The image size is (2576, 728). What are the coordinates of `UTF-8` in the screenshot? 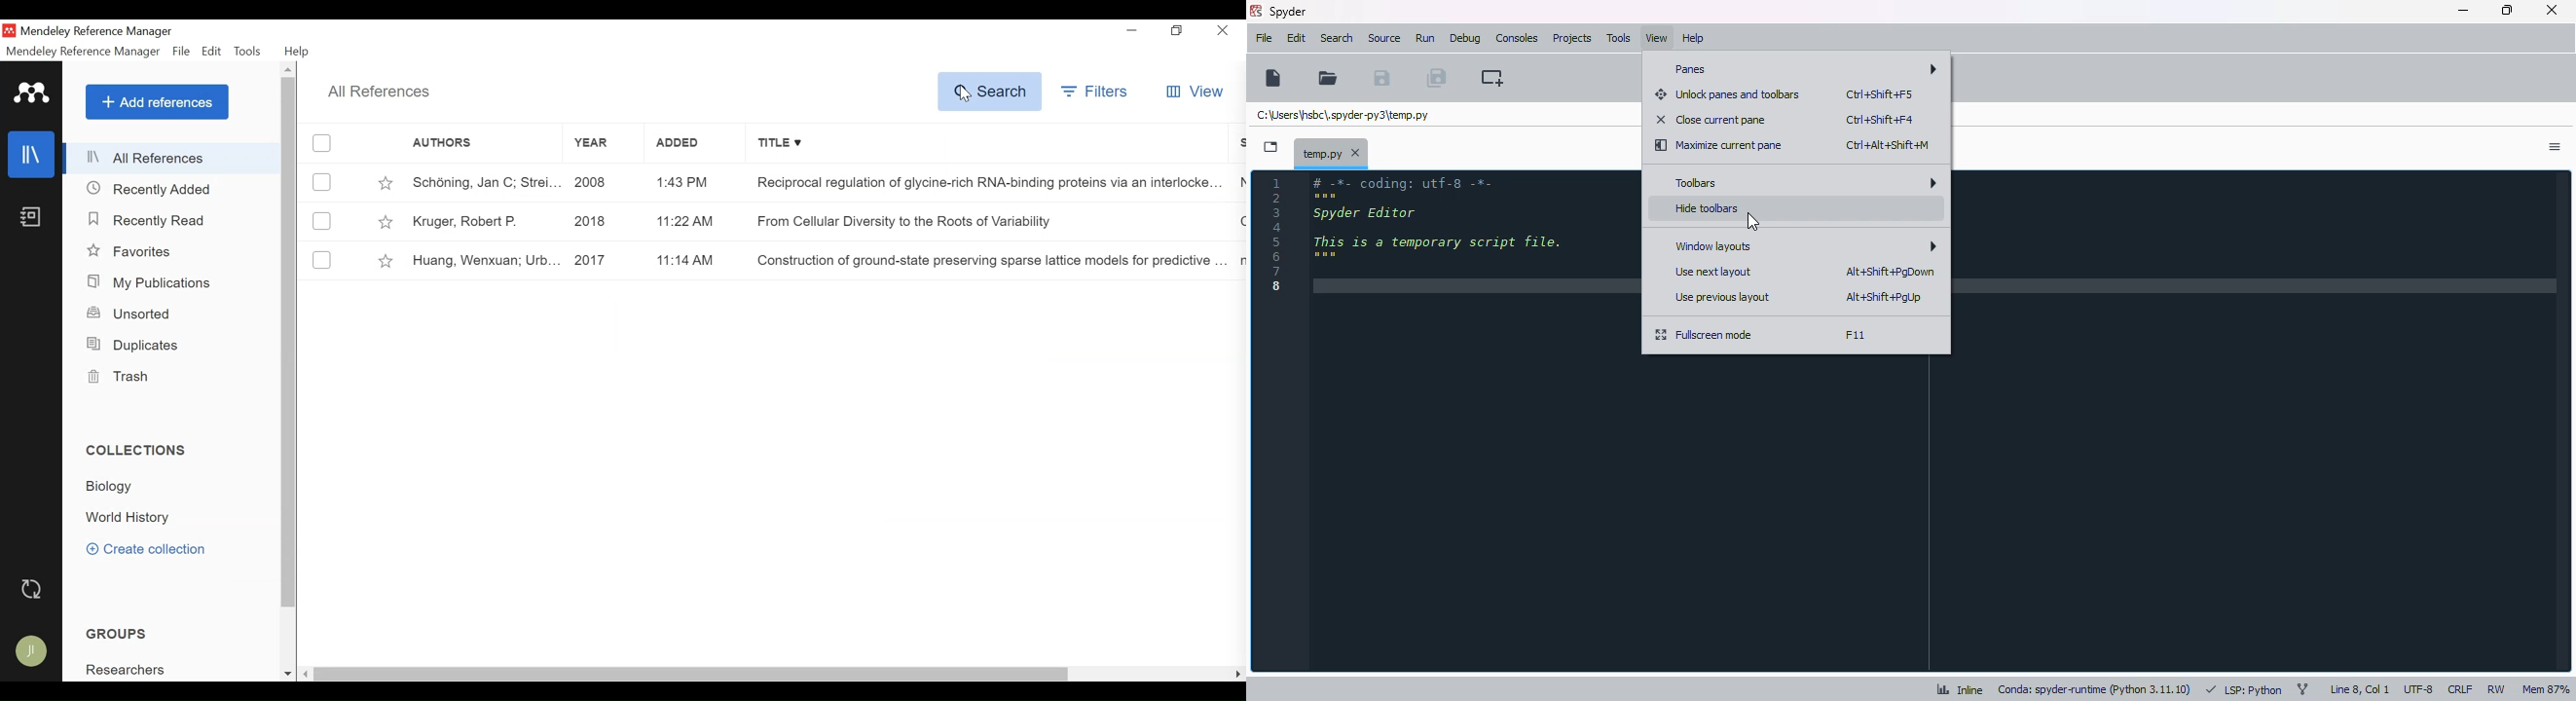 It's located at (2419, 690).